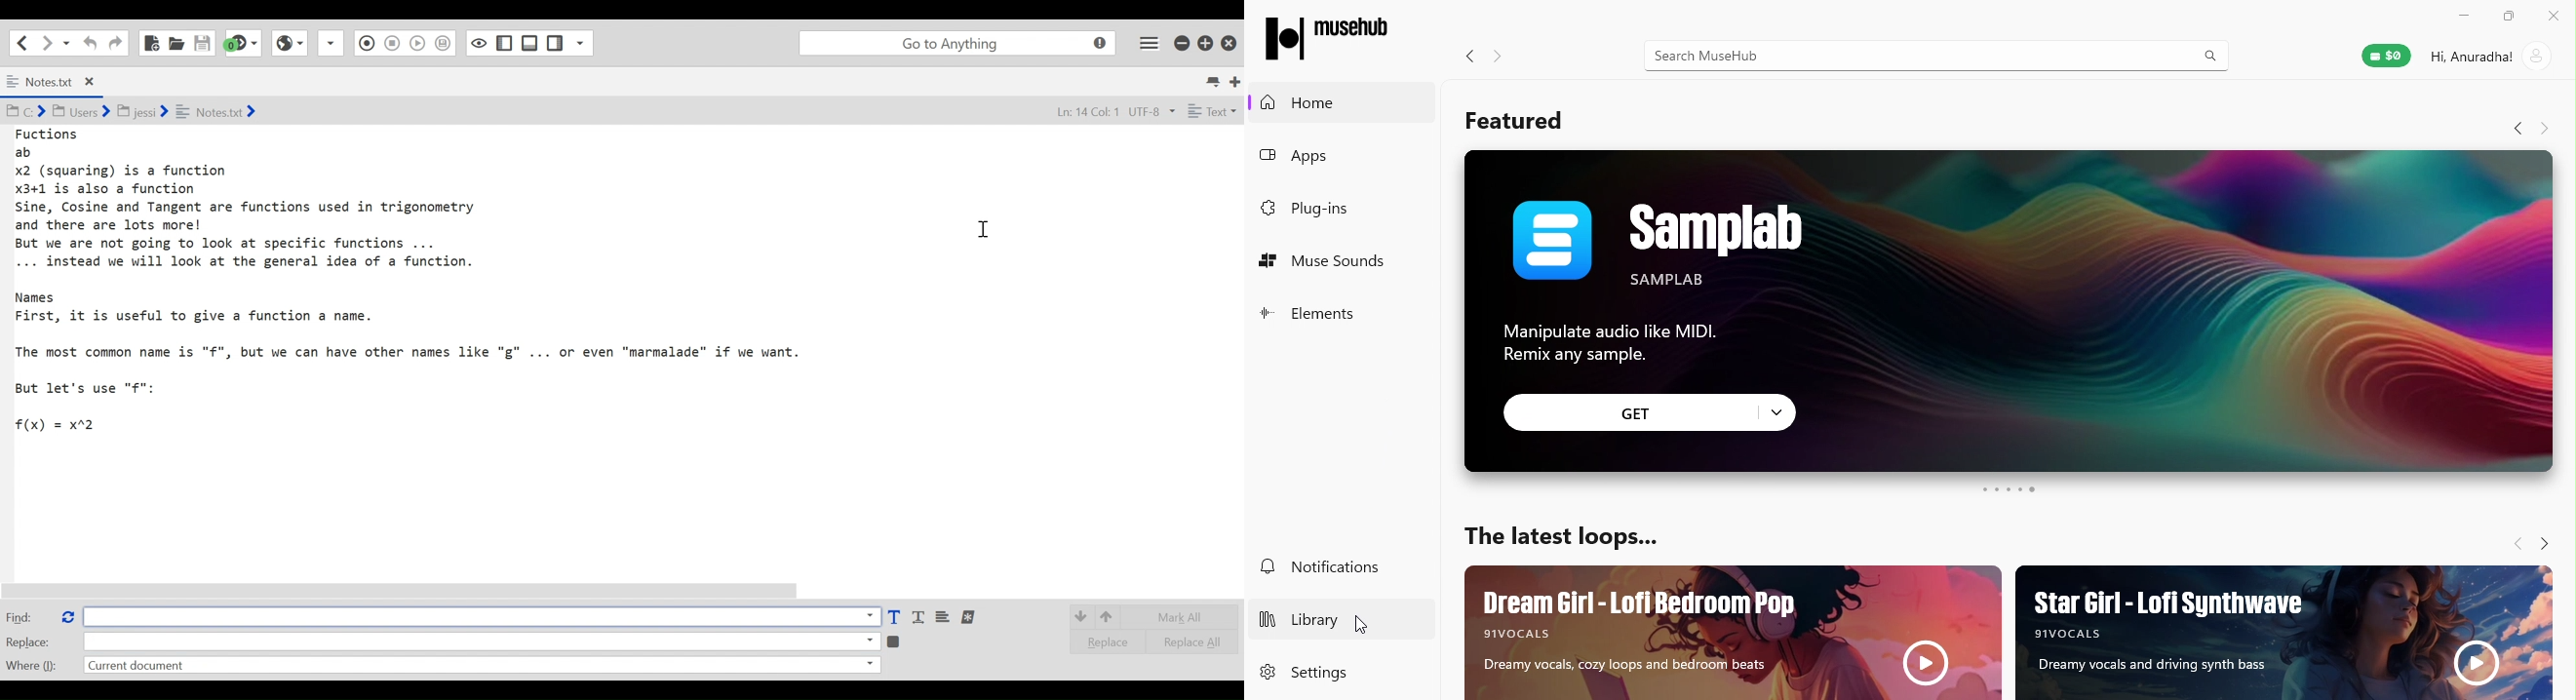  I want to click on Notifications, so click(1337, 567).